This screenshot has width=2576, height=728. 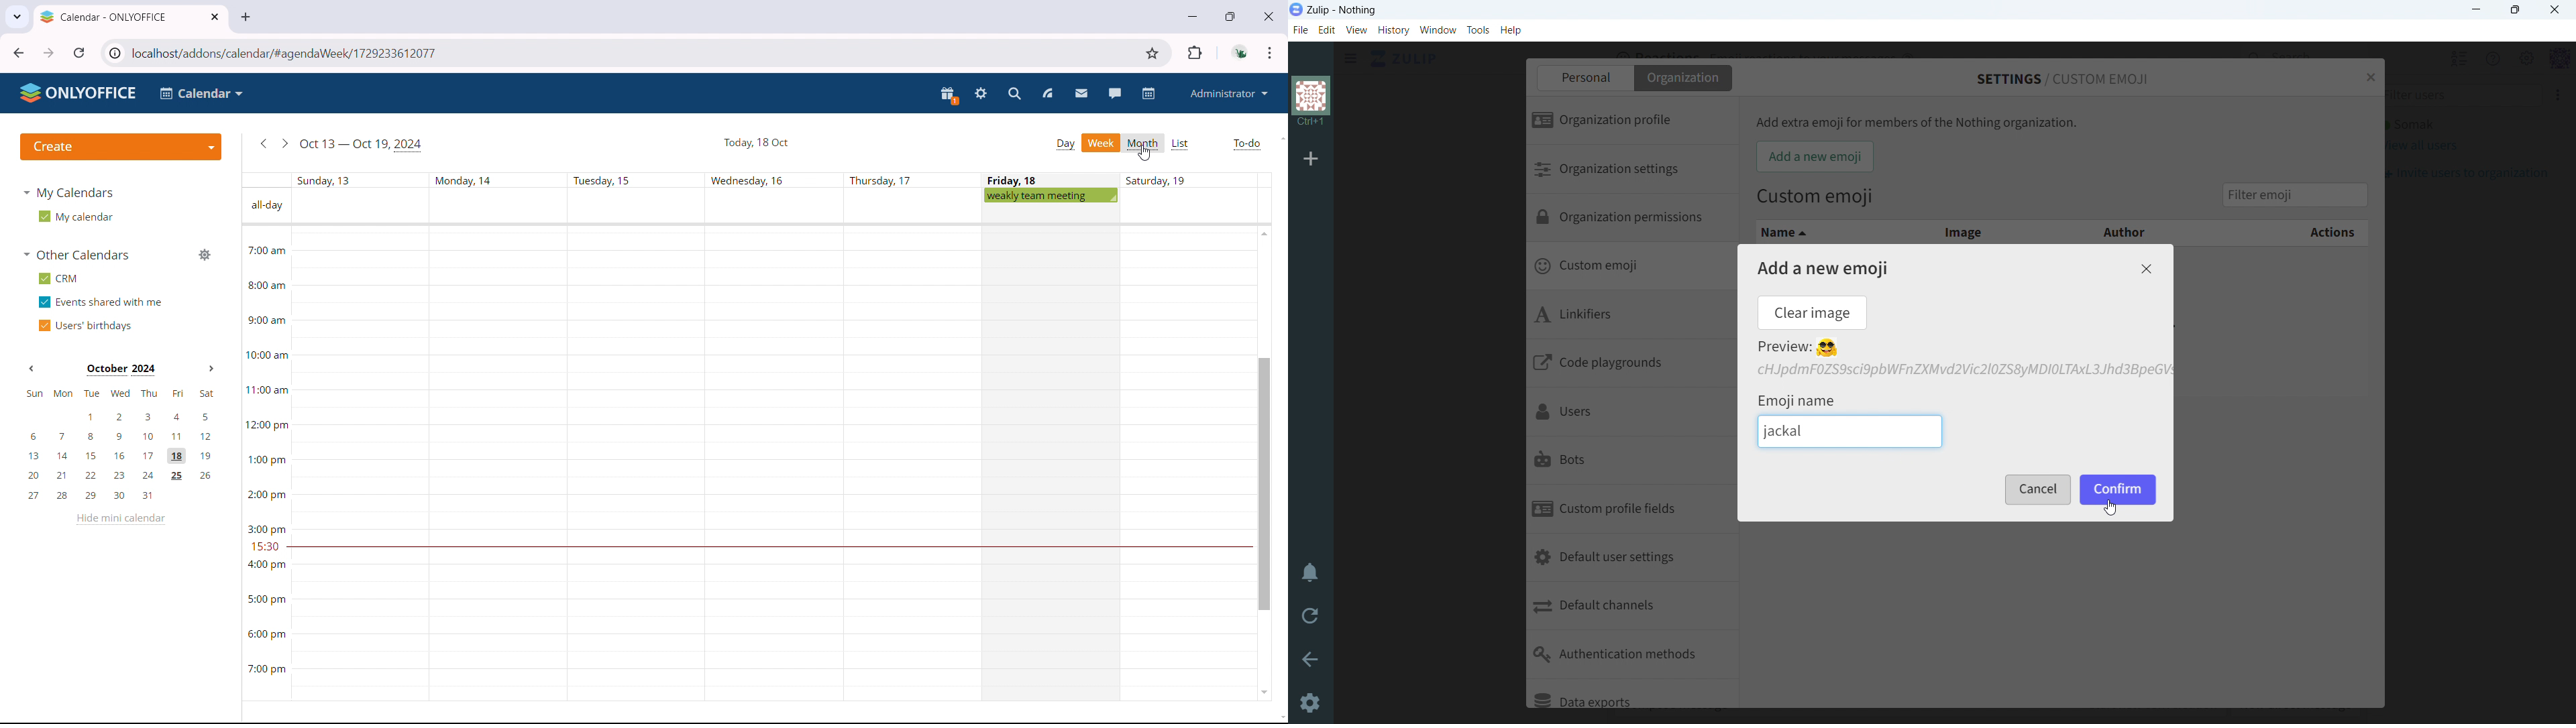 What do you see at coordinates (770, 465) in the screenshot?
I see `Schedule for Wednesday` at bounding box center [770, 465].